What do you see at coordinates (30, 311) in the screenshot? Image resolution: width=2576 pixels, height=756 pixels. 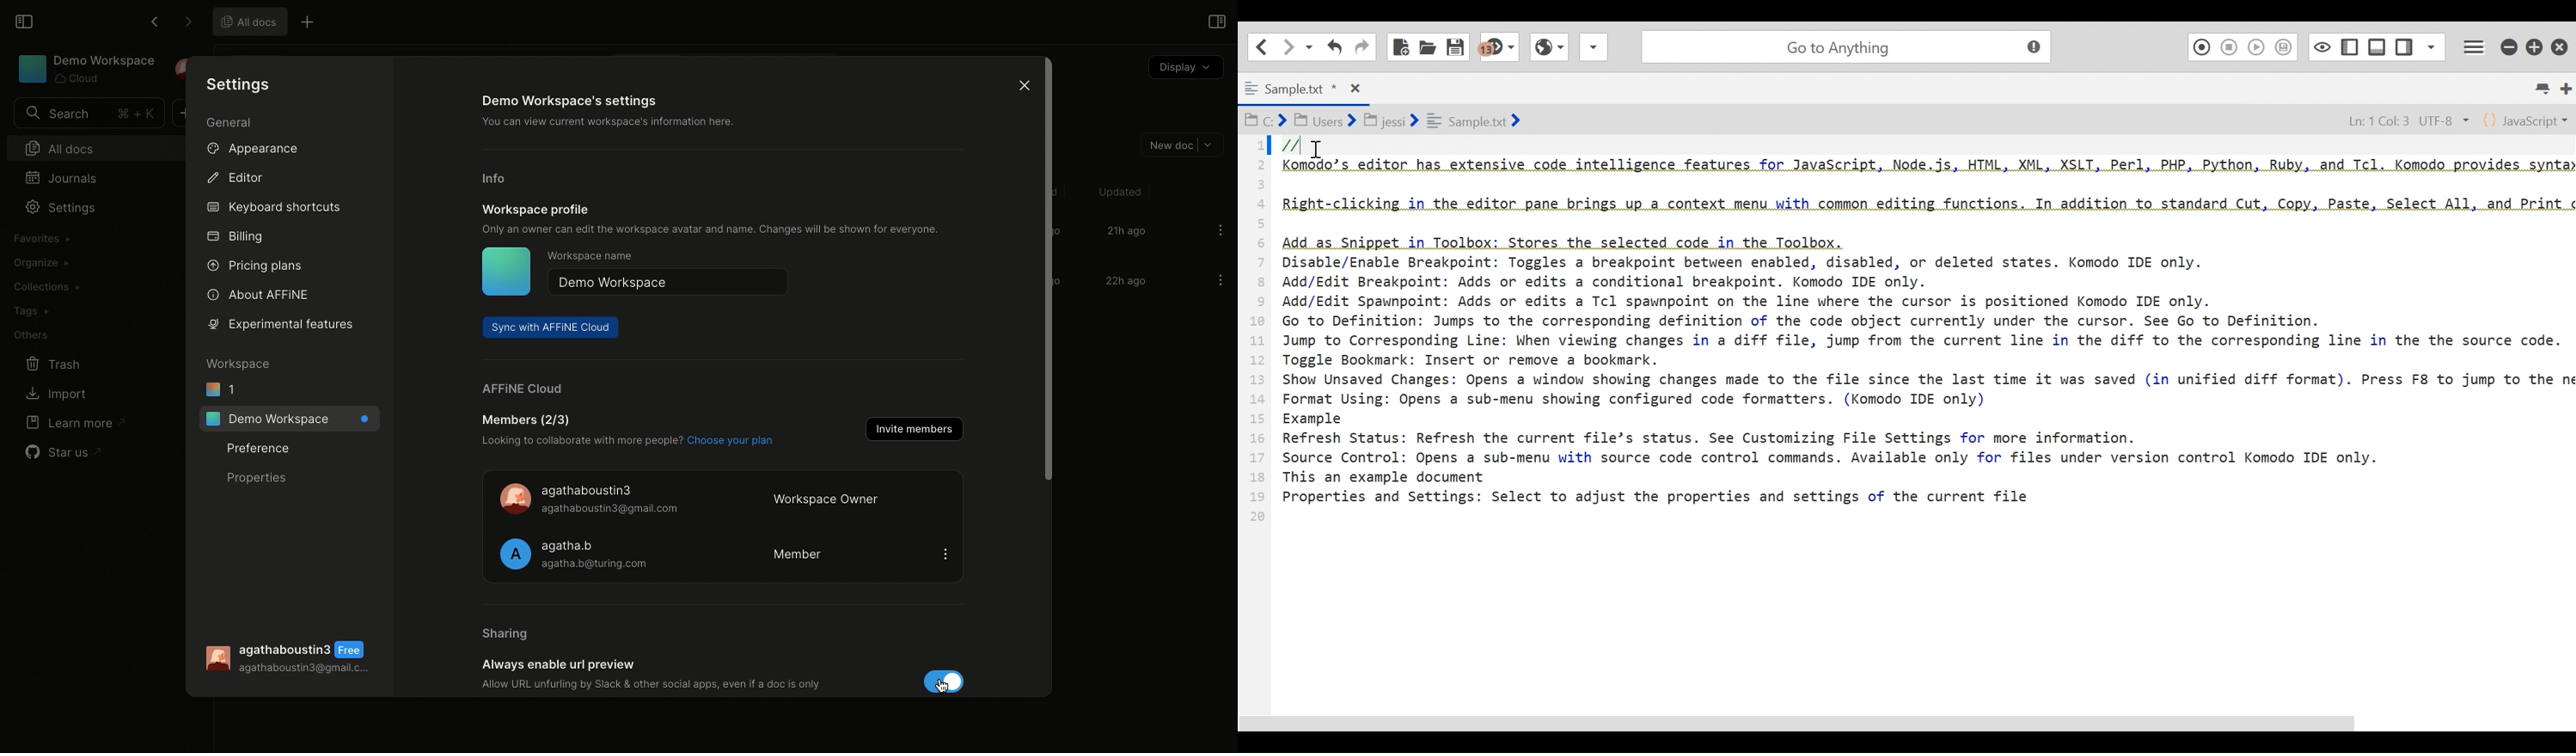 I see `Tags` at bounding box center [30, 311].